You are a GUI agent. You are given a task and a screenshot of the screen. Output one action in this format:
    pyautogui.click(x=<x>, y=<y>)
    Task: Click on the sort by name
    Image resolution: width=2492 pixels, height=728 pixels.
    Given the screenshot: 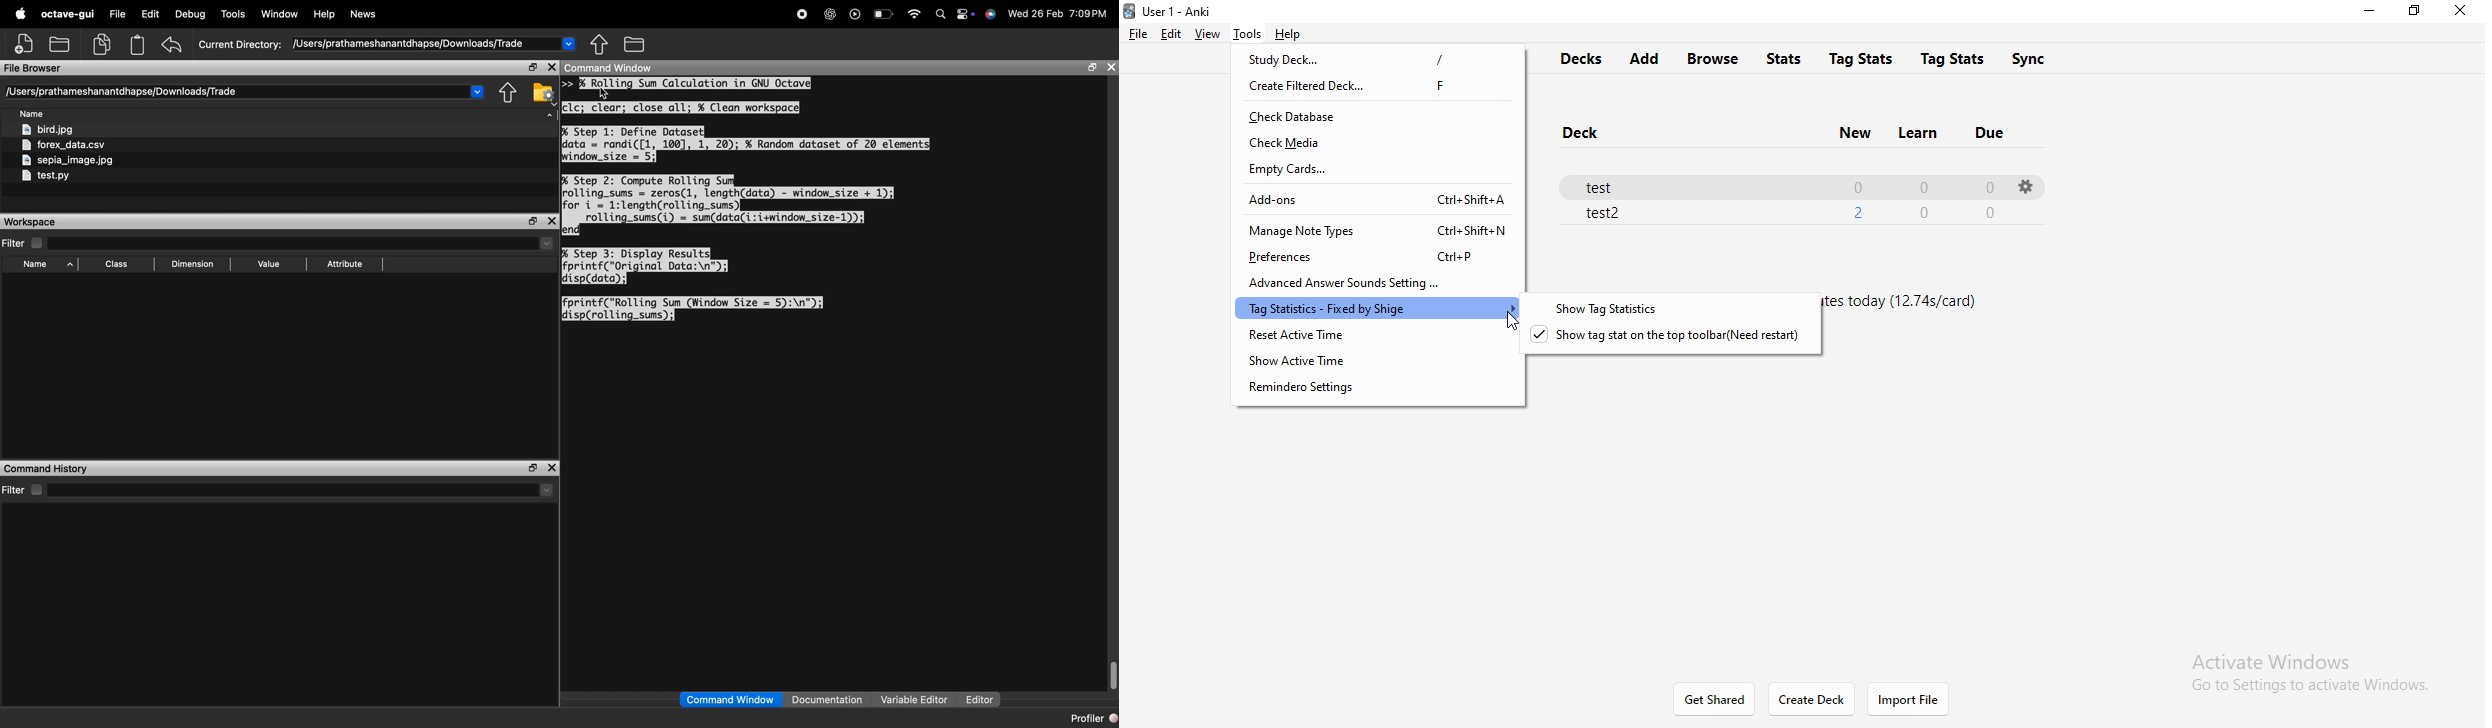 What is the action you would take?
    pyautogui.click(x=45, y=265)
    